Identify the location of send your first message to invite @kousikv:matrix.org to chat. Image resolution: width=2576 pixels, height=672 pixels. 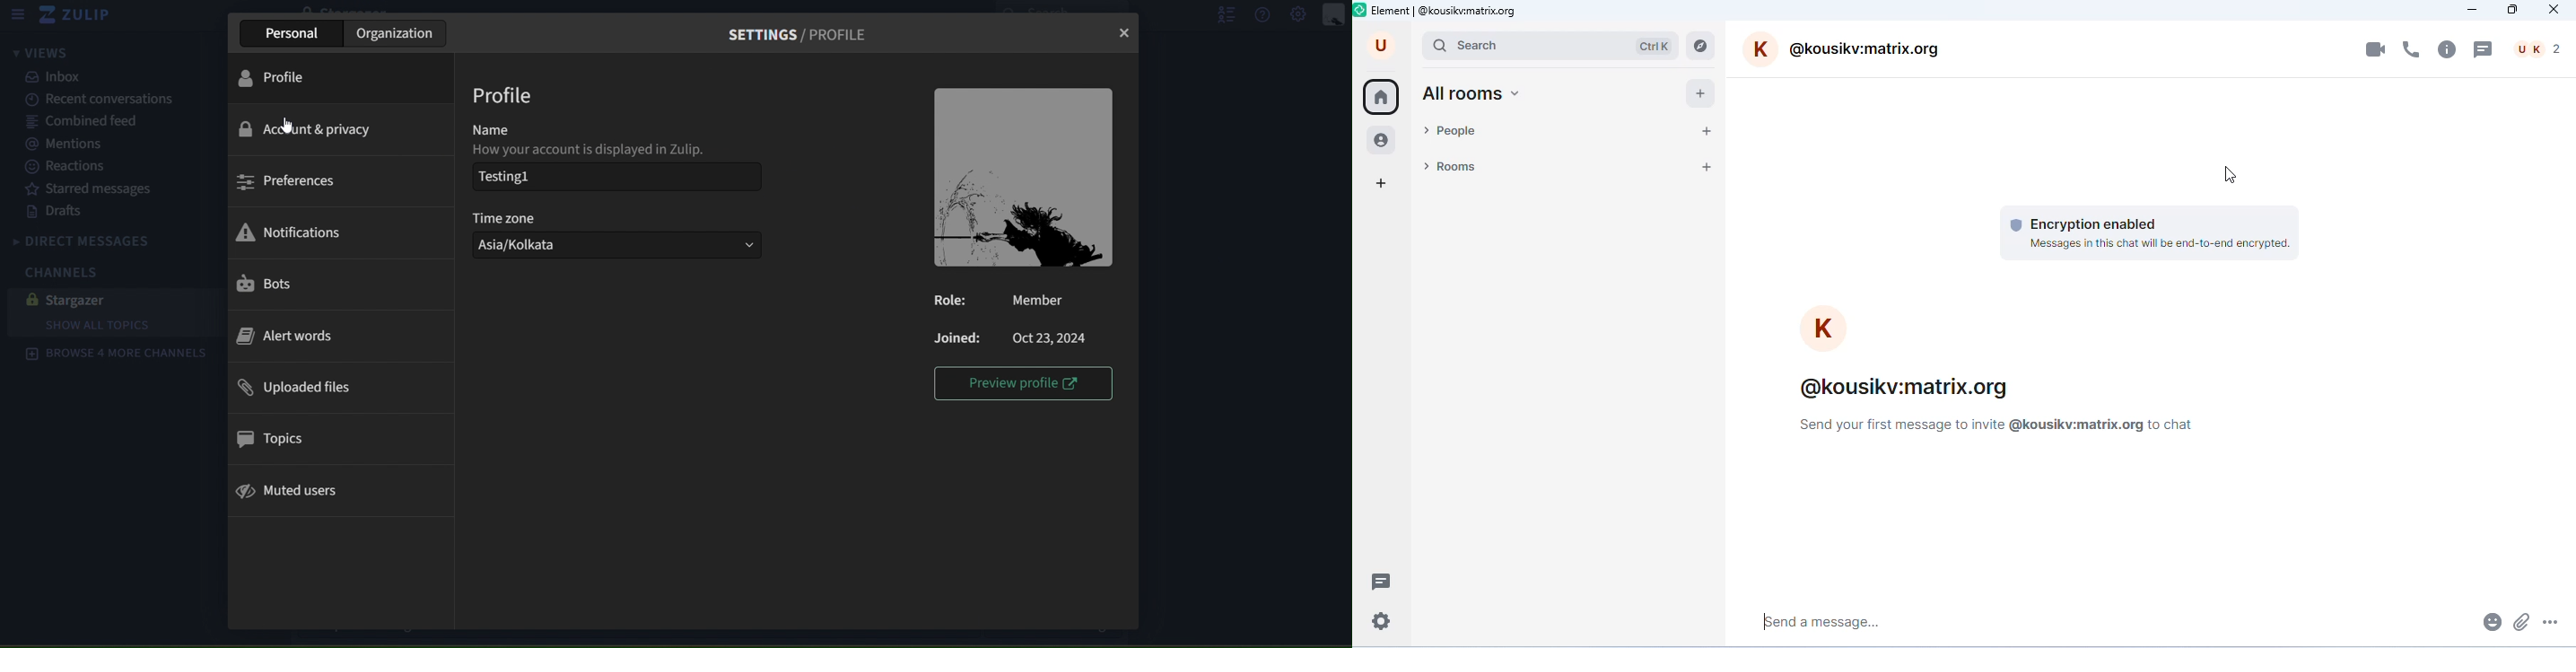
(2001, 425).